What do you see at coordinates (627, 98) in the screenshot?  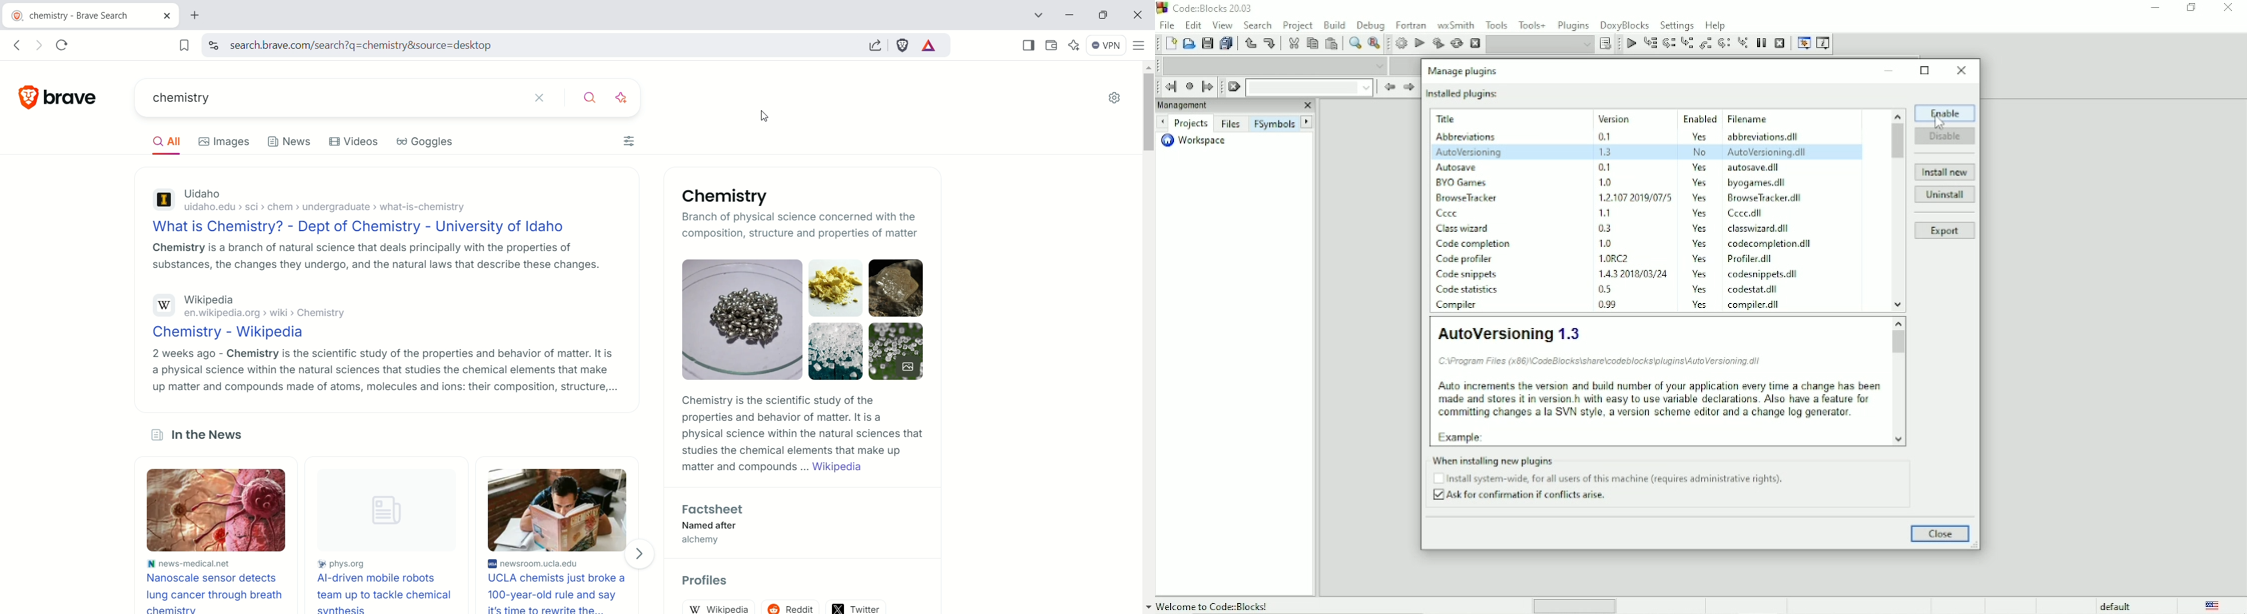 I see `leo AI` at bounding box center [627, 98].